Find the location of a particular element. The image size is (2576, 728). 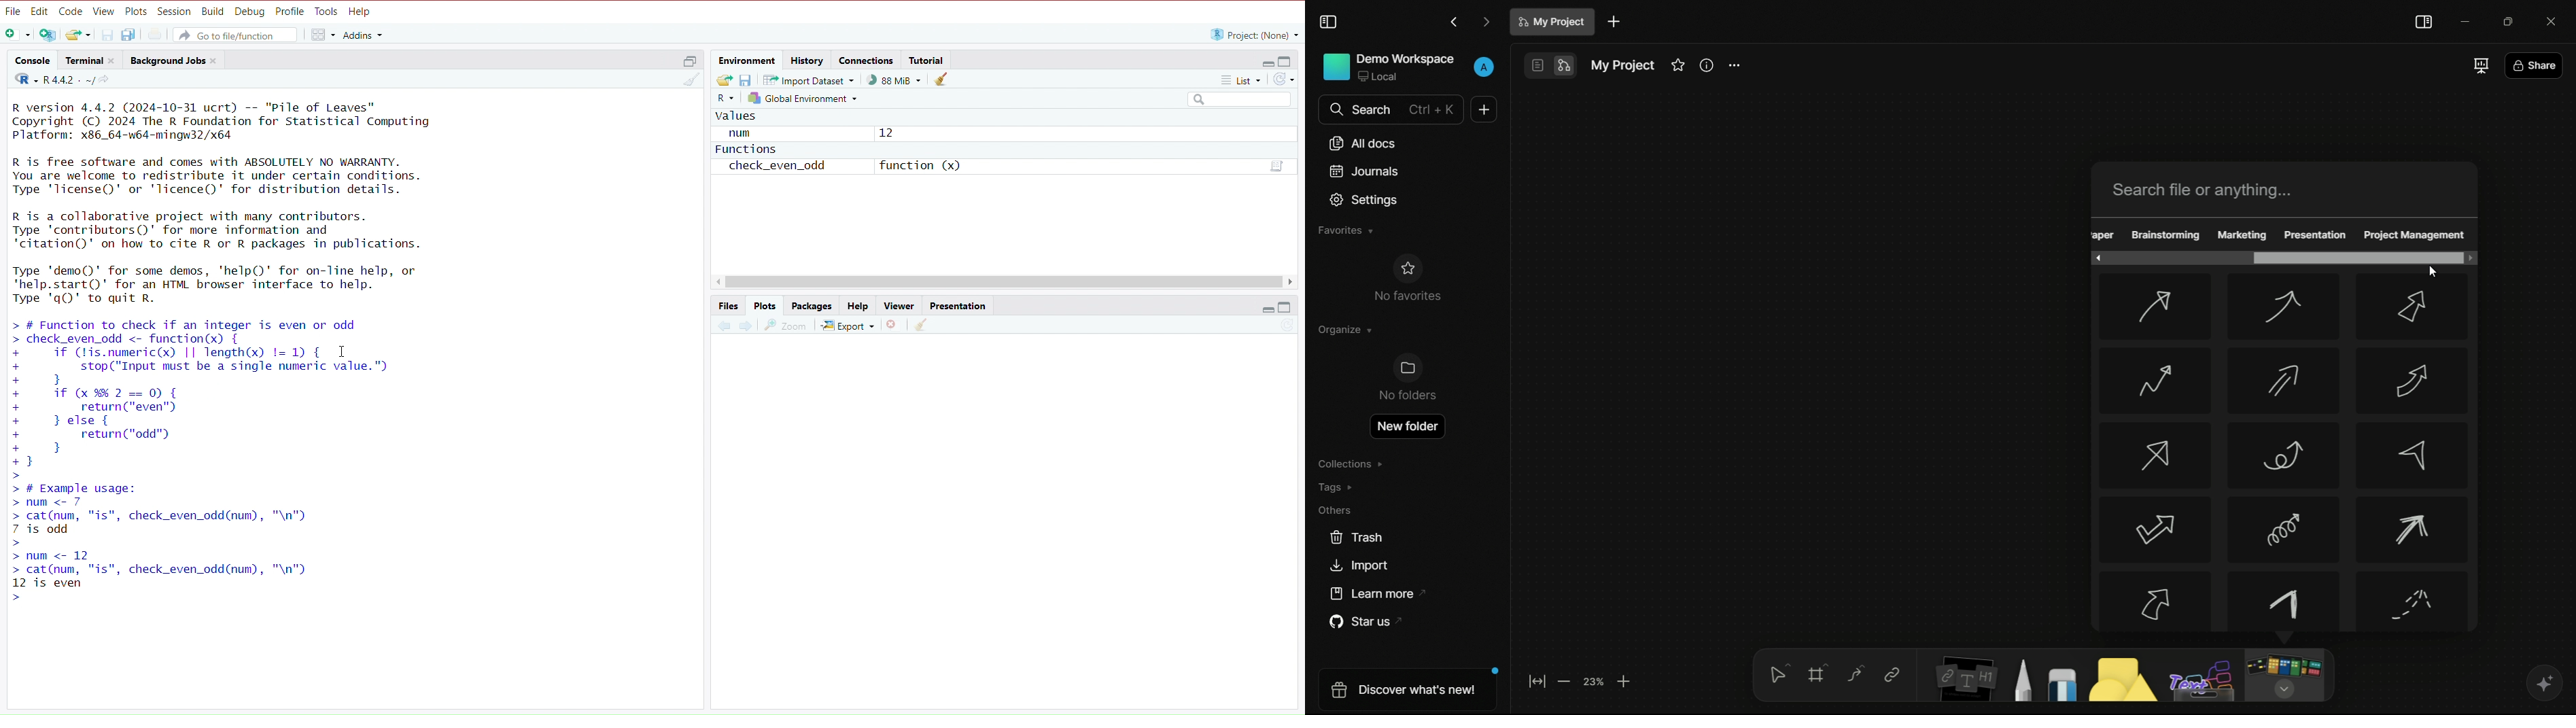

arrow-13 is located at coordinates (2154, 600).